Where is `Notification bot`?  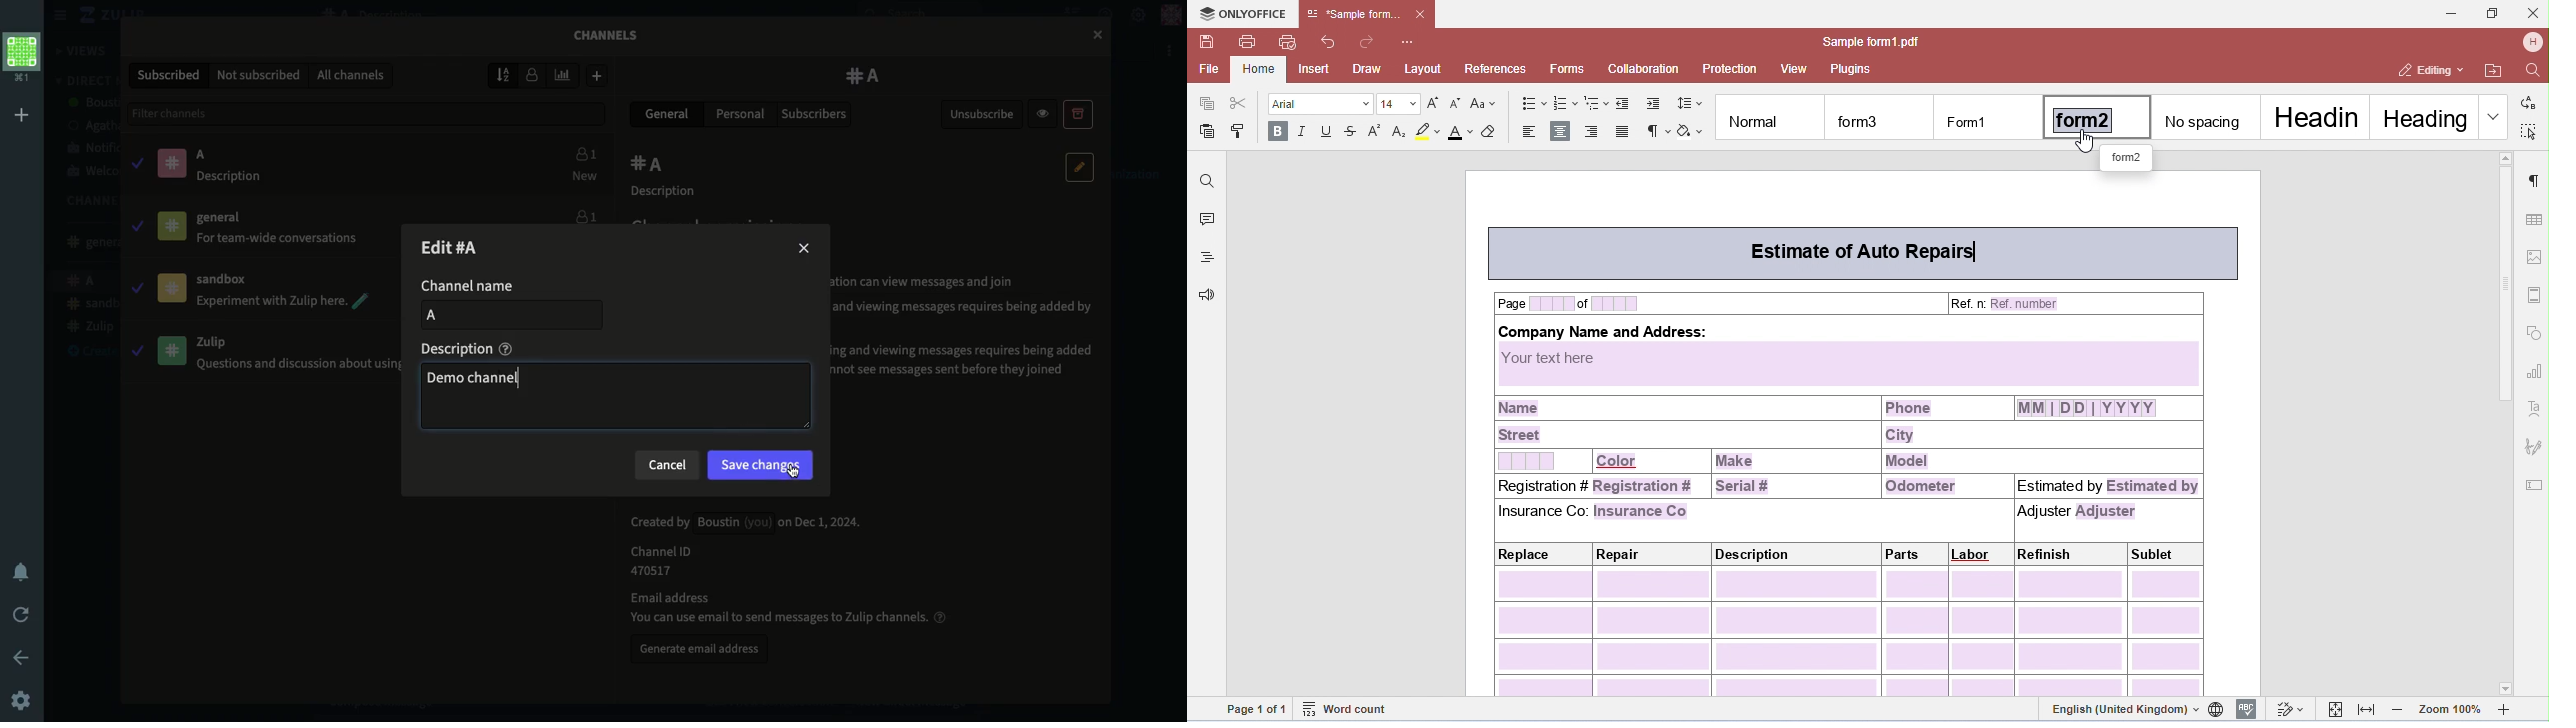
Notification bot is located at coordinates (91, 147).